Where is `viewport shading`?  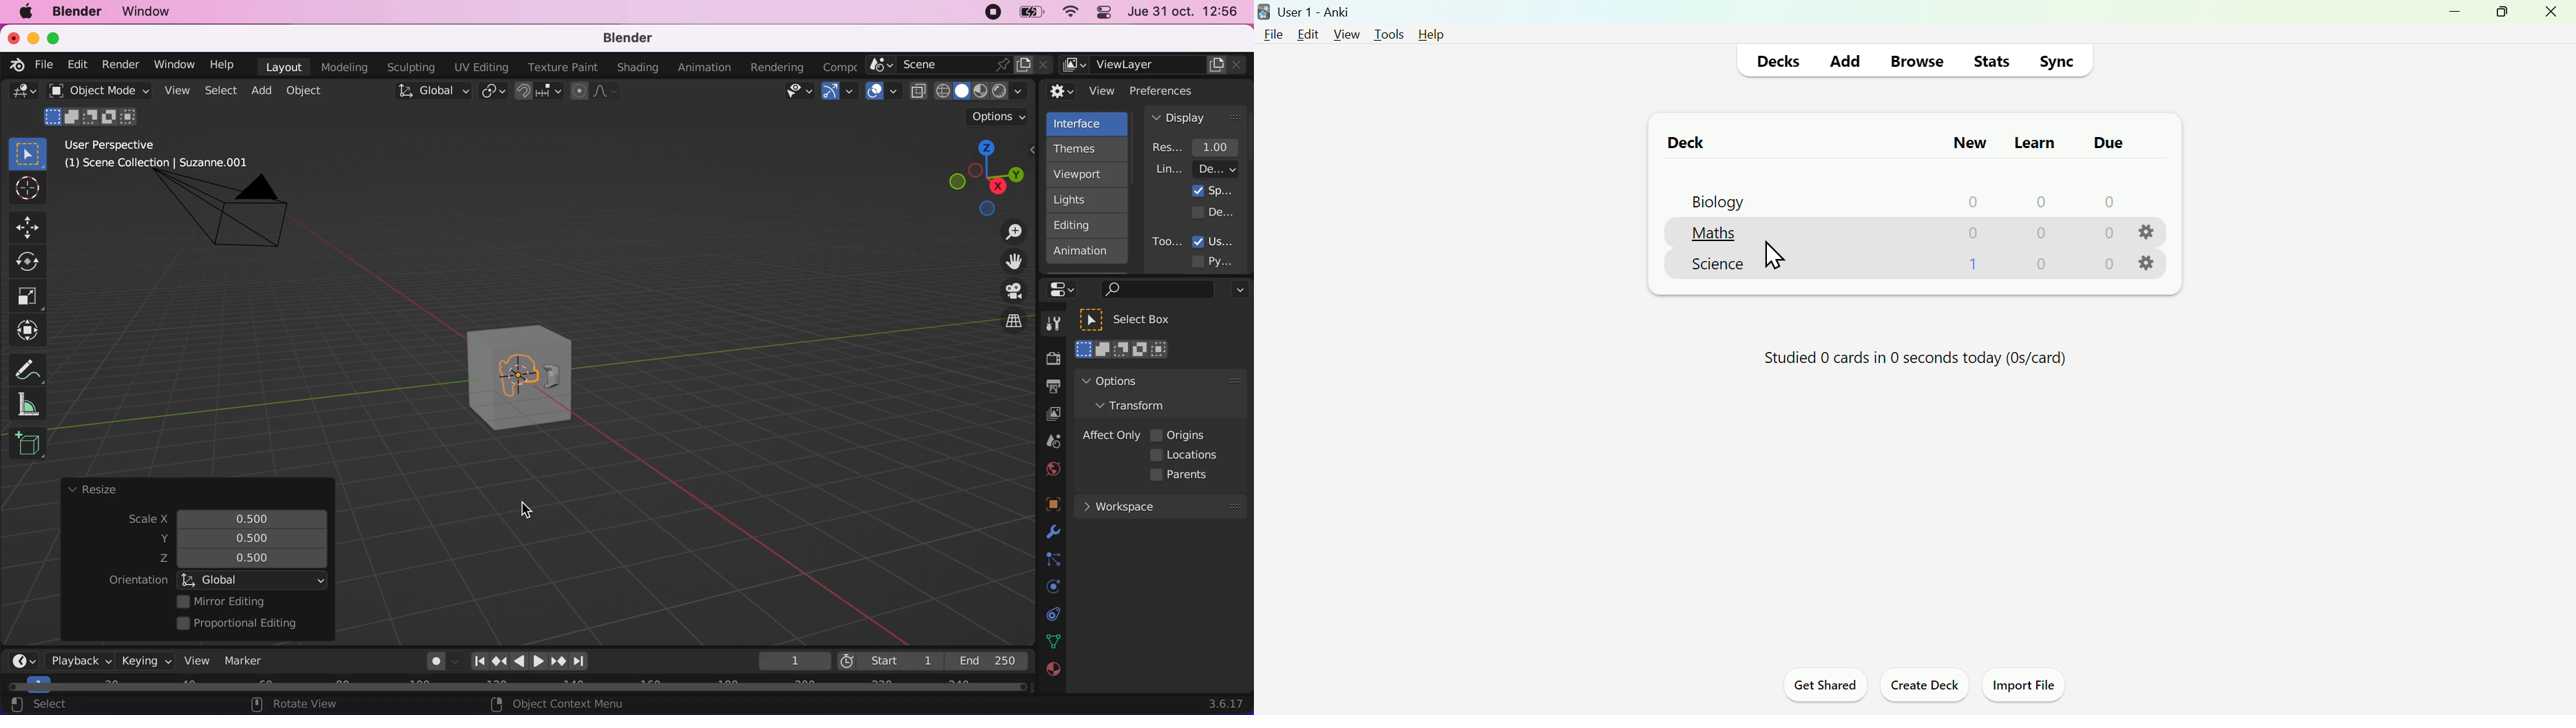
viewport shading is located at coordinates (972, 91).